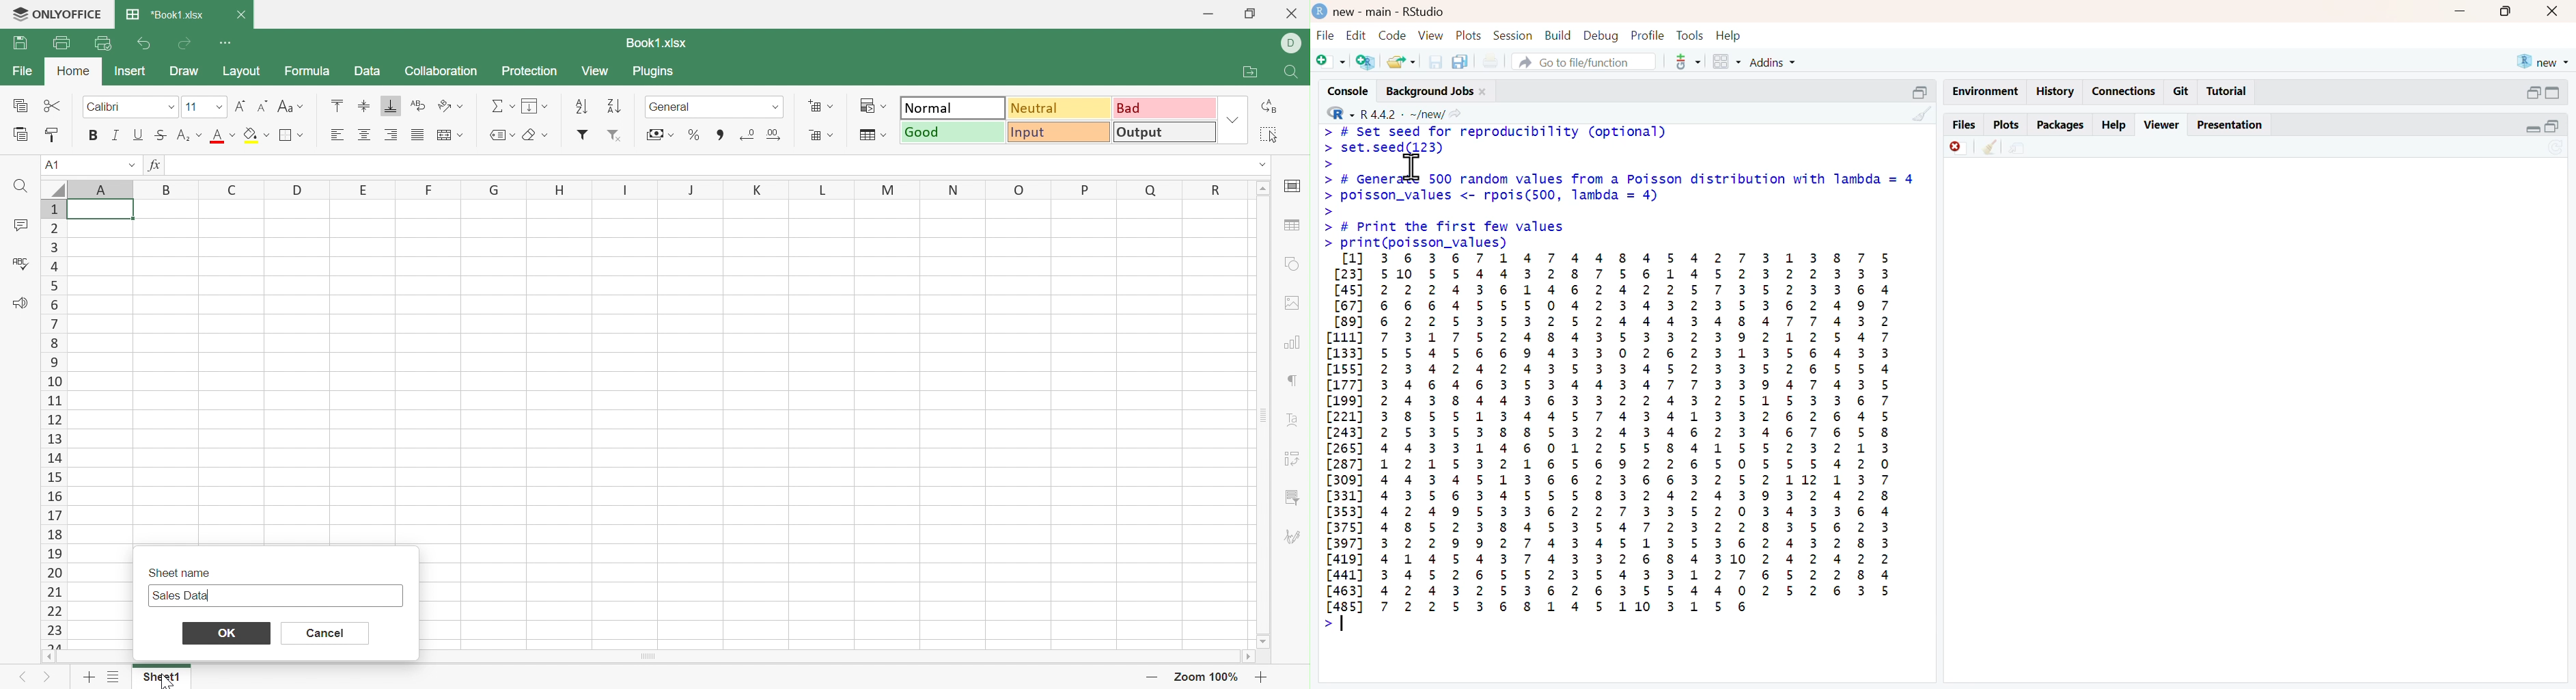  What do you see at coordinates (1404, 114) in the screenshot?
I see `R 4.4.2 ~/new/` at bounding box center [1404, 114].